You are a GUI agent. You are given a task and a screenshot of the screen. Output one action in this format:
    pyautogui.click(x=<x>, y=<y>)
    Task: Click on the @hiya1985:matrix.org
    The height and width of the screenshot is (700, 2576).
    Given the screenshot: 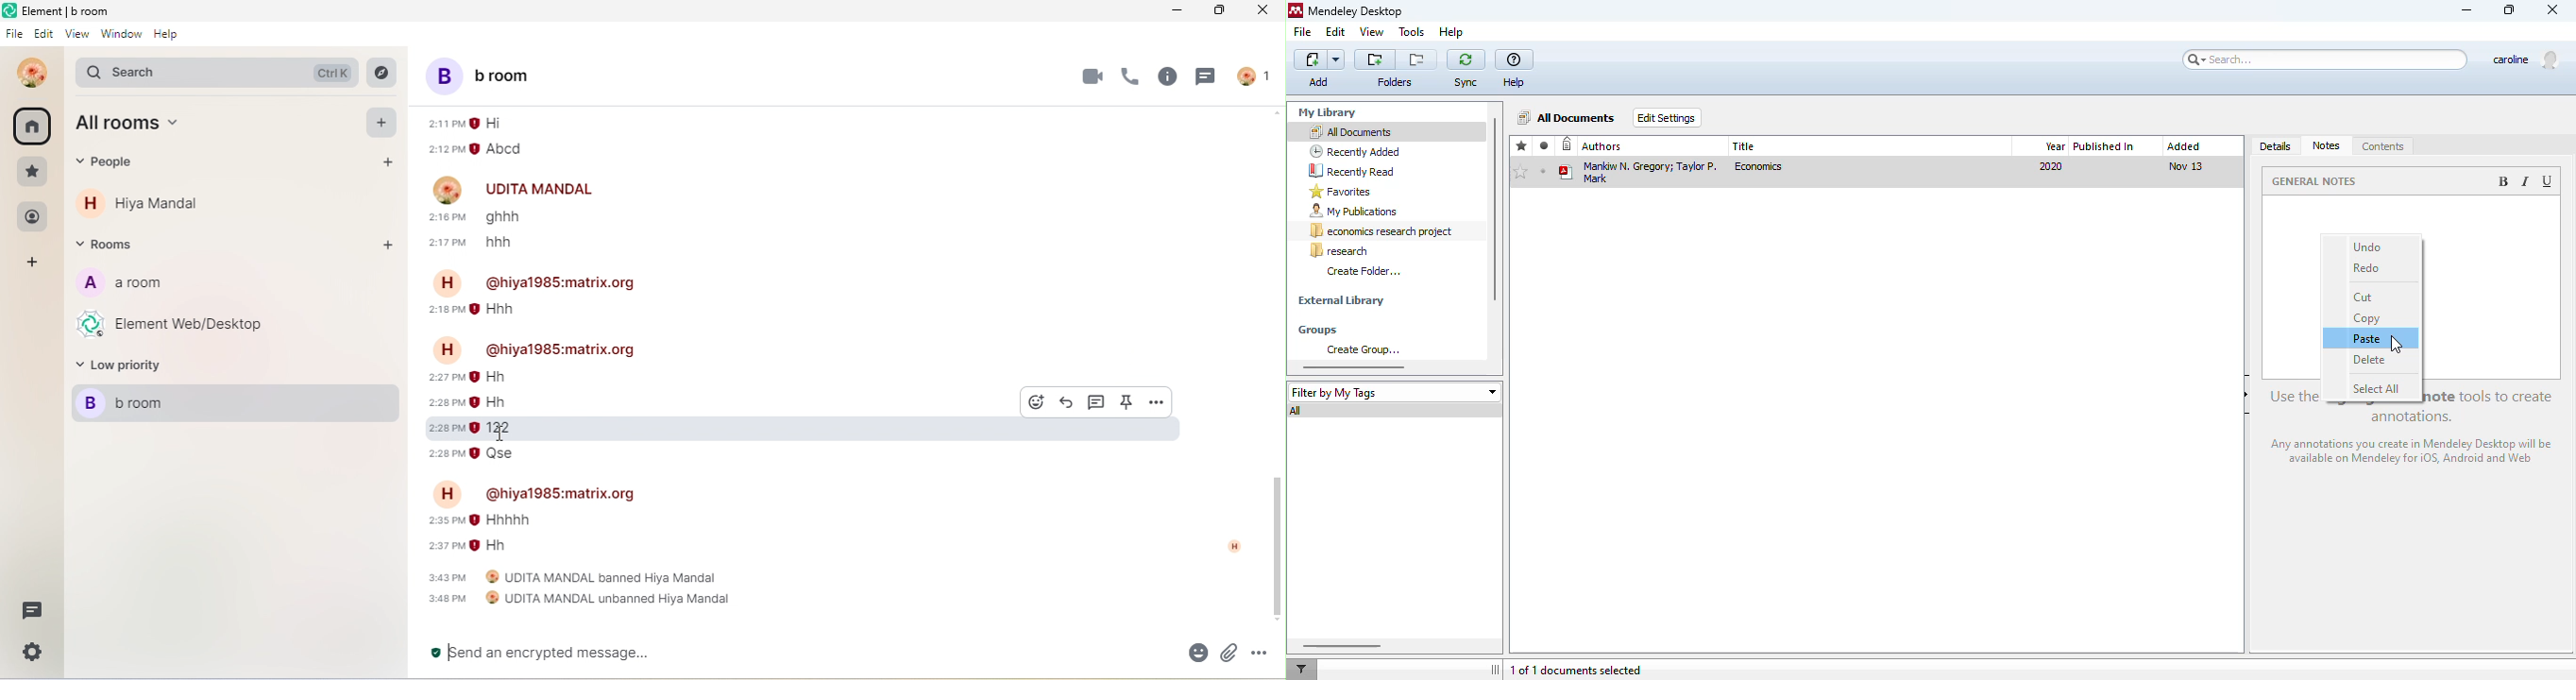 What is the action you would take?
    pyautogui.click(x=561, y=348)
    